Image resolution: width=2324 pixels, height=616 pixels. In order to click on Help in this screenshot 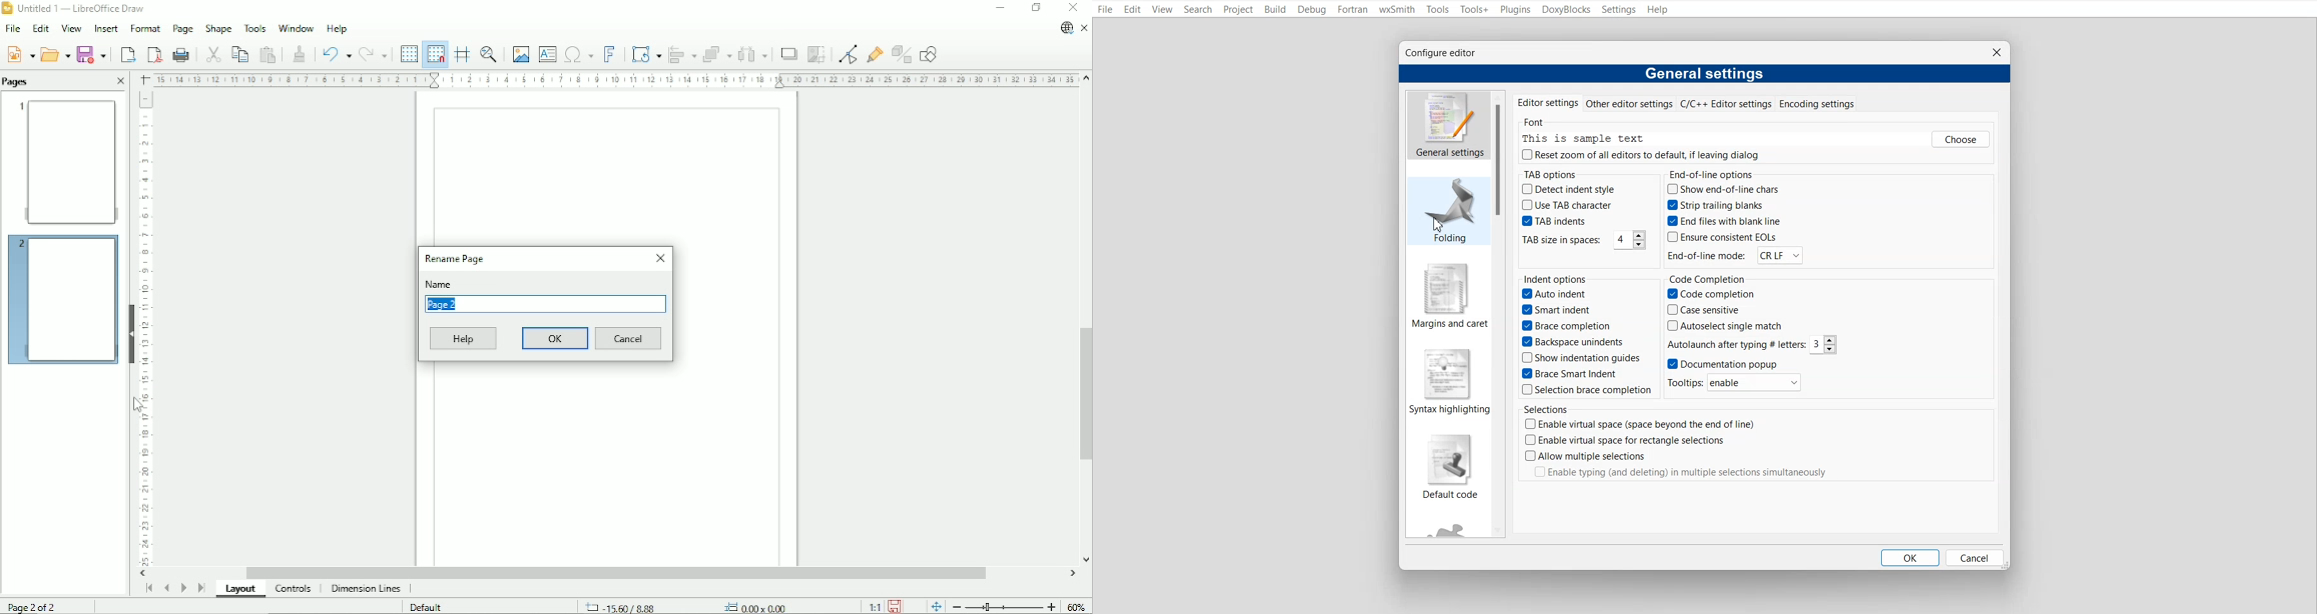, I will do `click(337, 28)`.